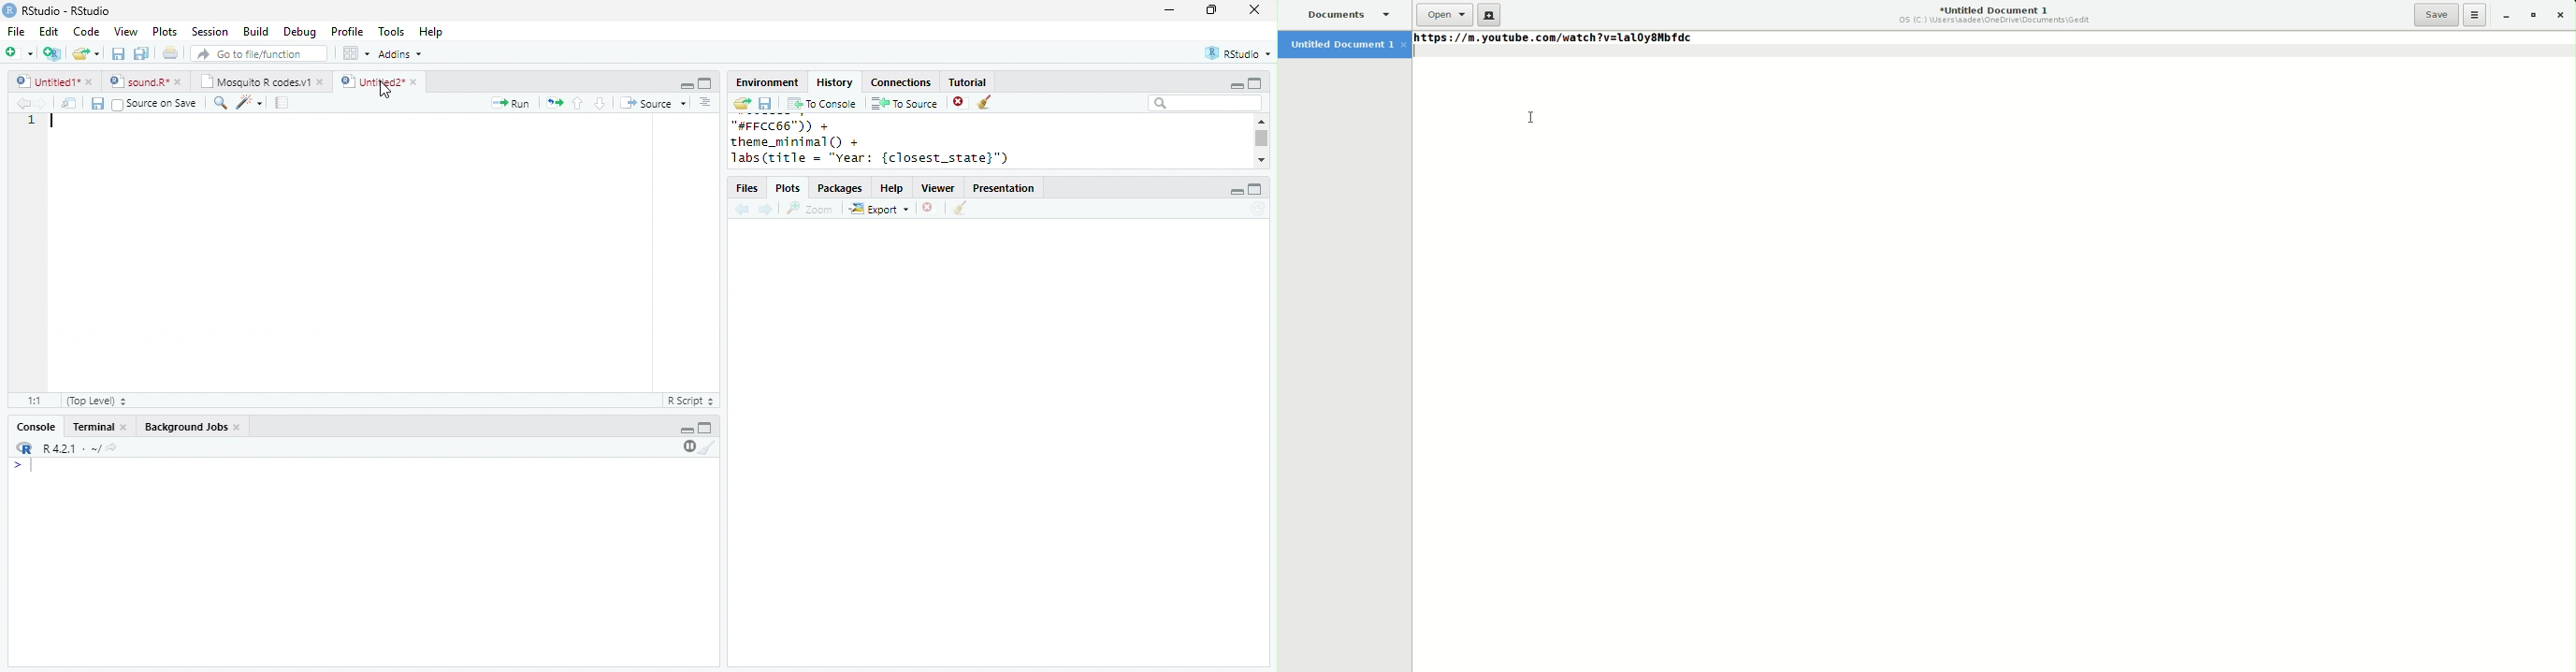 The height and width of the screenshot is (672, 2576). What do you see at coordinates (55, 121) in the screenshot?
I see `cursor` at bounding box center [55, 121].